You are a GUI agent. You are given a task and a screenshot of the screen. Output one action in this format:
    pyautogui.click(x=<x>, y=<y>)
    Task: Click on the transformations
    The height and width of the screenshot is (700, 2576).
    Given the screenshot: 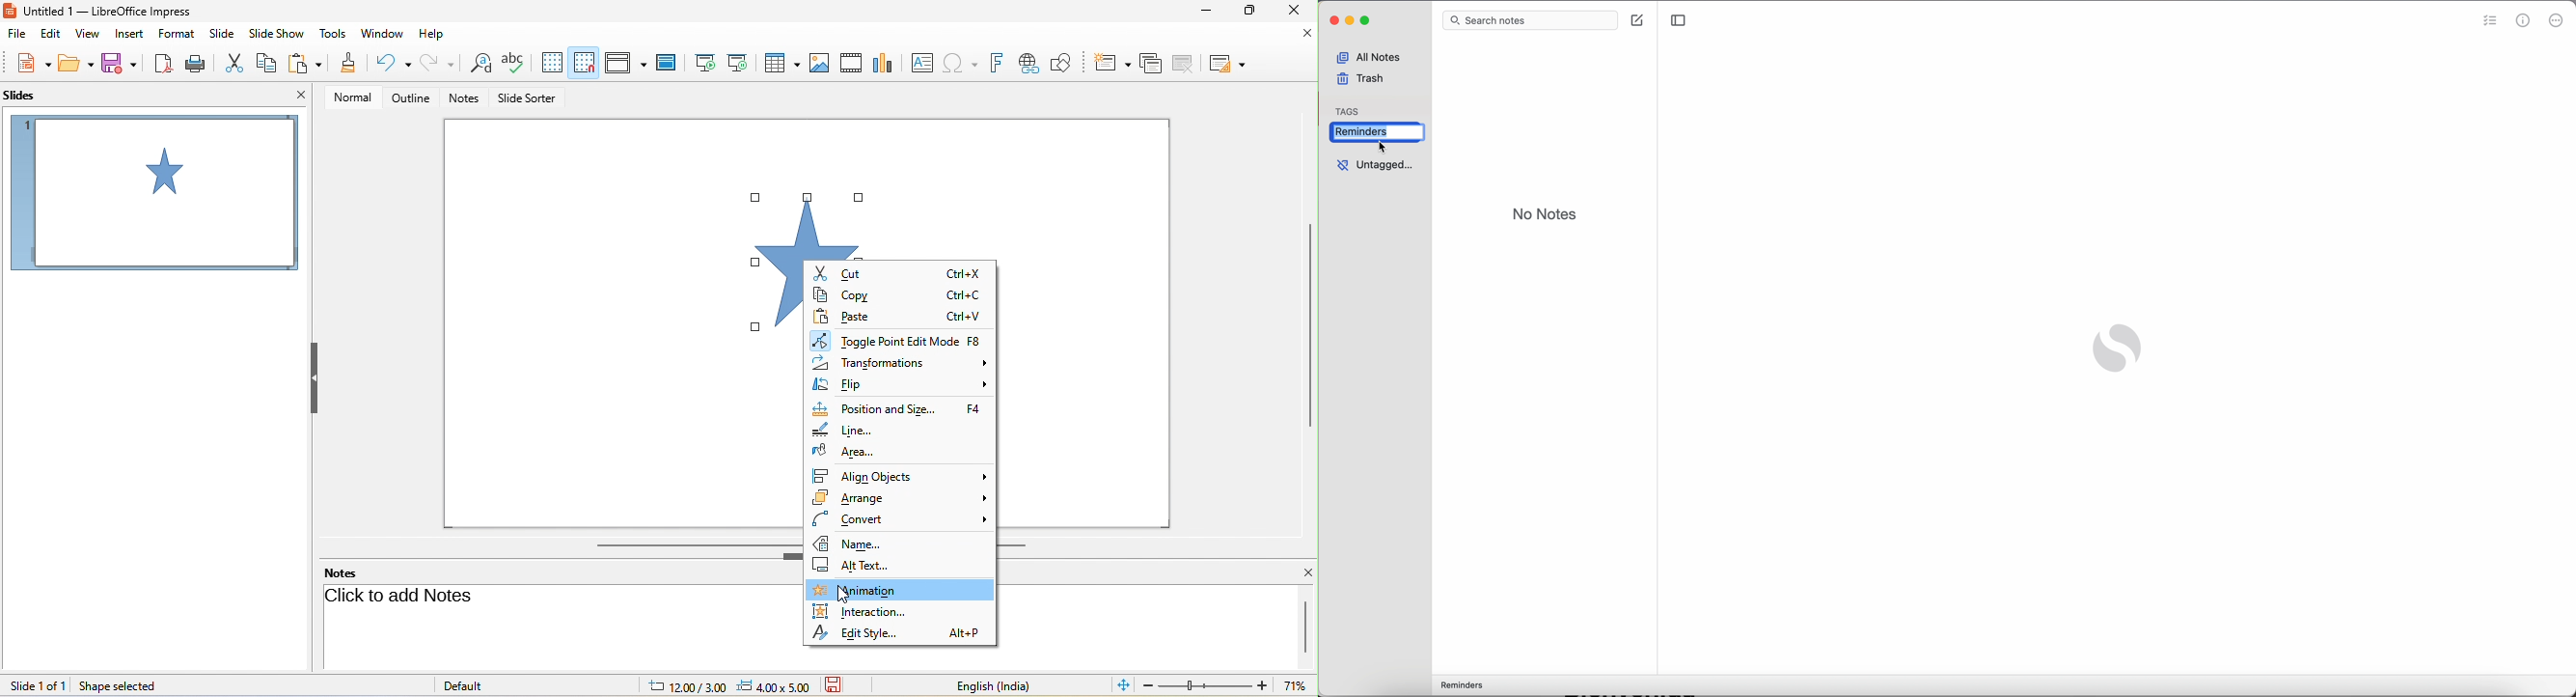 What is the action you would take?
    pyautogui.click(x=902, y=364)
    